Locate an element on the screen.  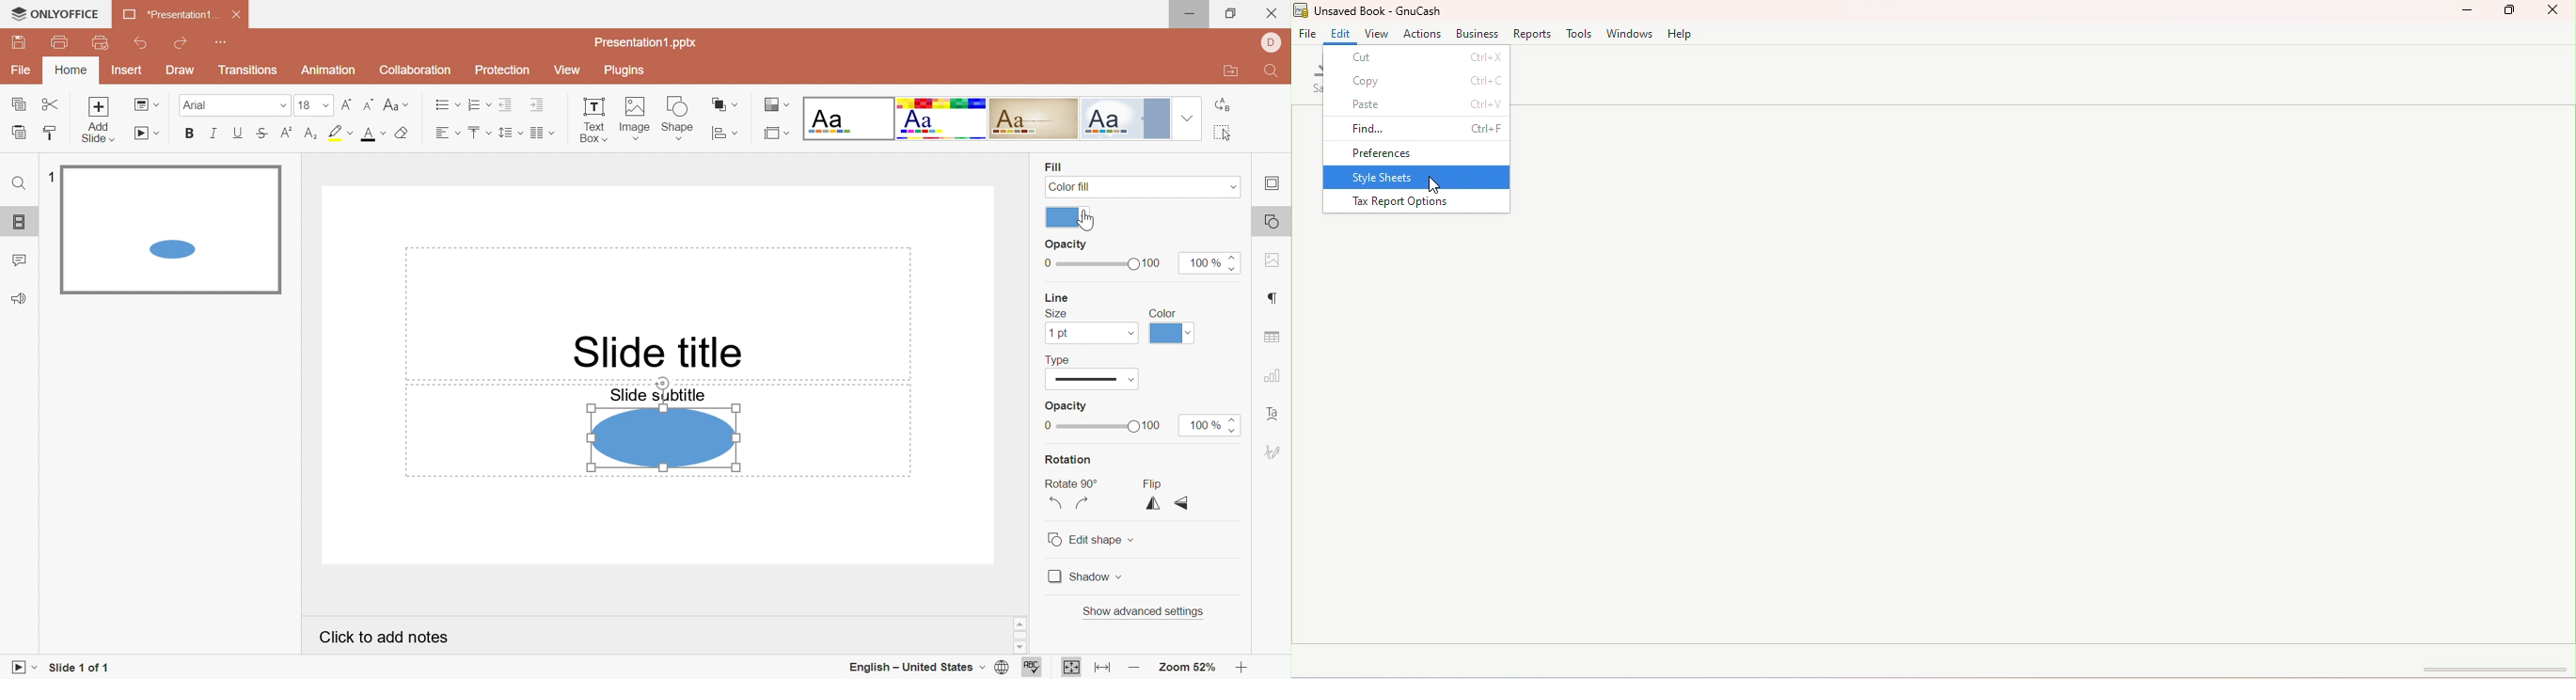
Cursor is located at coordinates (1097, 223).